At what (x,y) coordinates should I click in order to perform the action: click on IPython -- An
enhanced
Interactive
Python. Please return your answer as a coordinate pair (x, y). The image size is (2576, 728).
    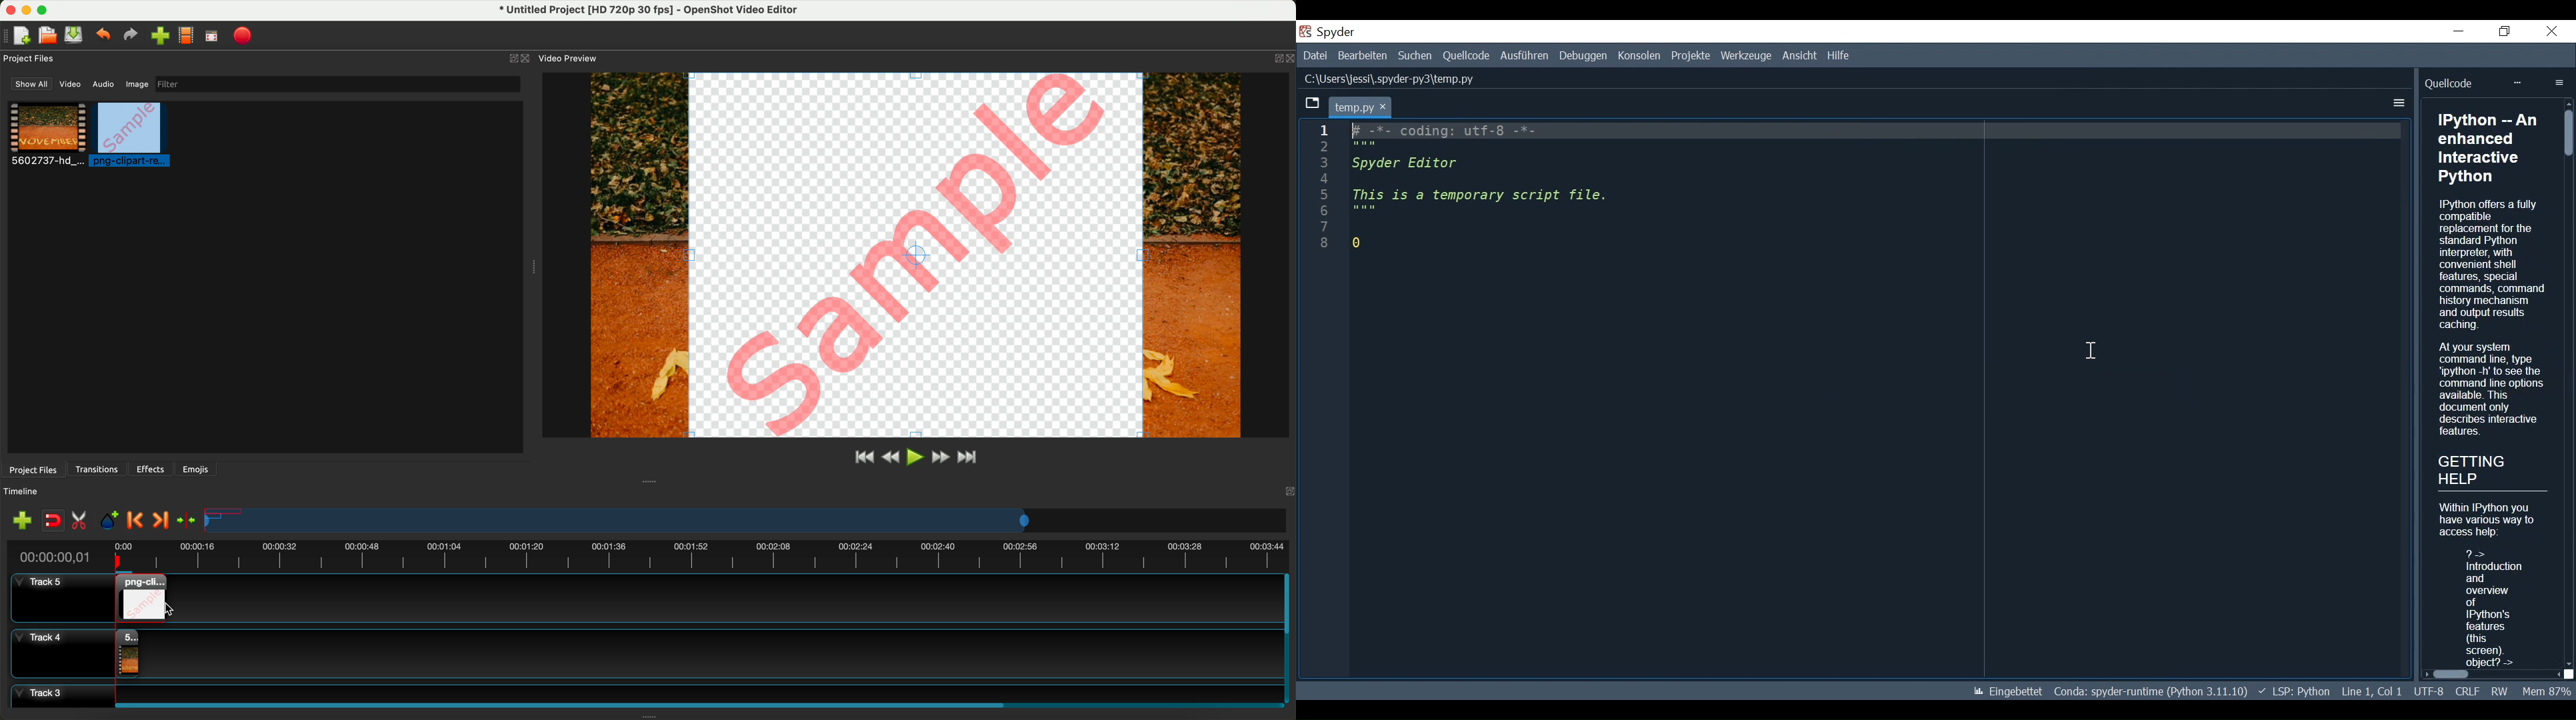
    Looking at the image, I should click on (2491, 148).